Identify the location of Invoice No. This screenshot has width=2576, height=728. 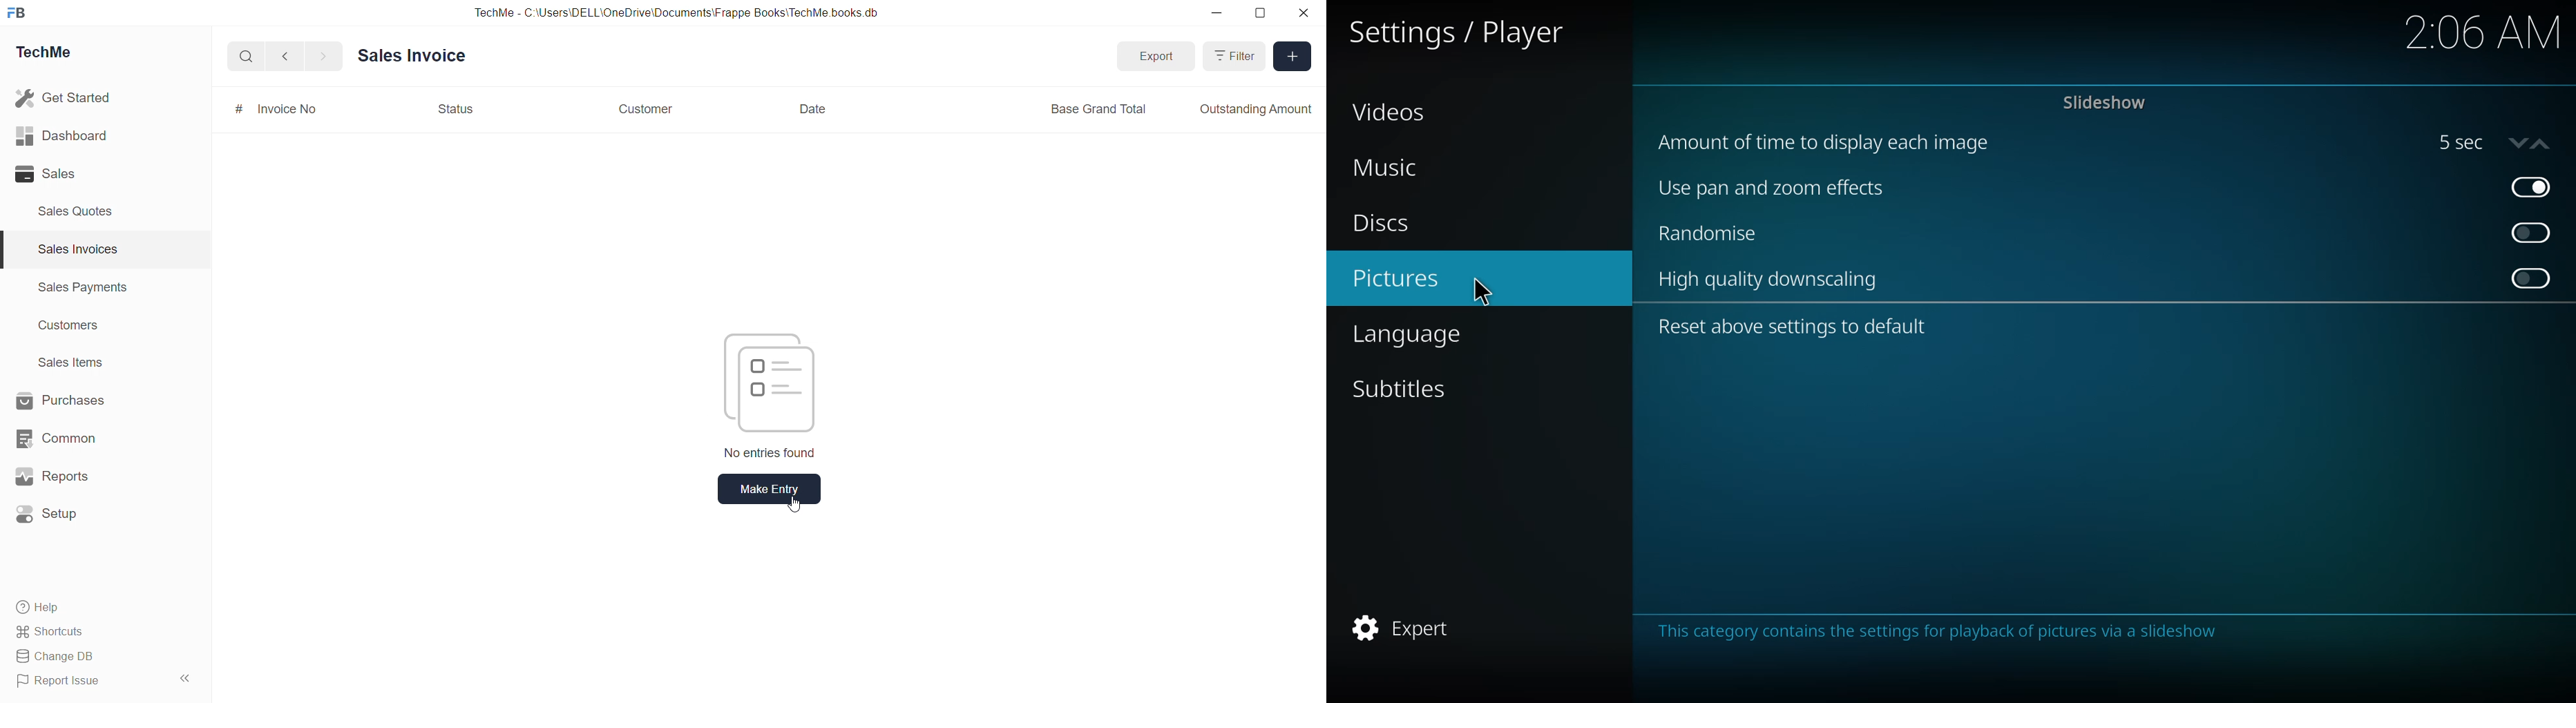
(286, 108).